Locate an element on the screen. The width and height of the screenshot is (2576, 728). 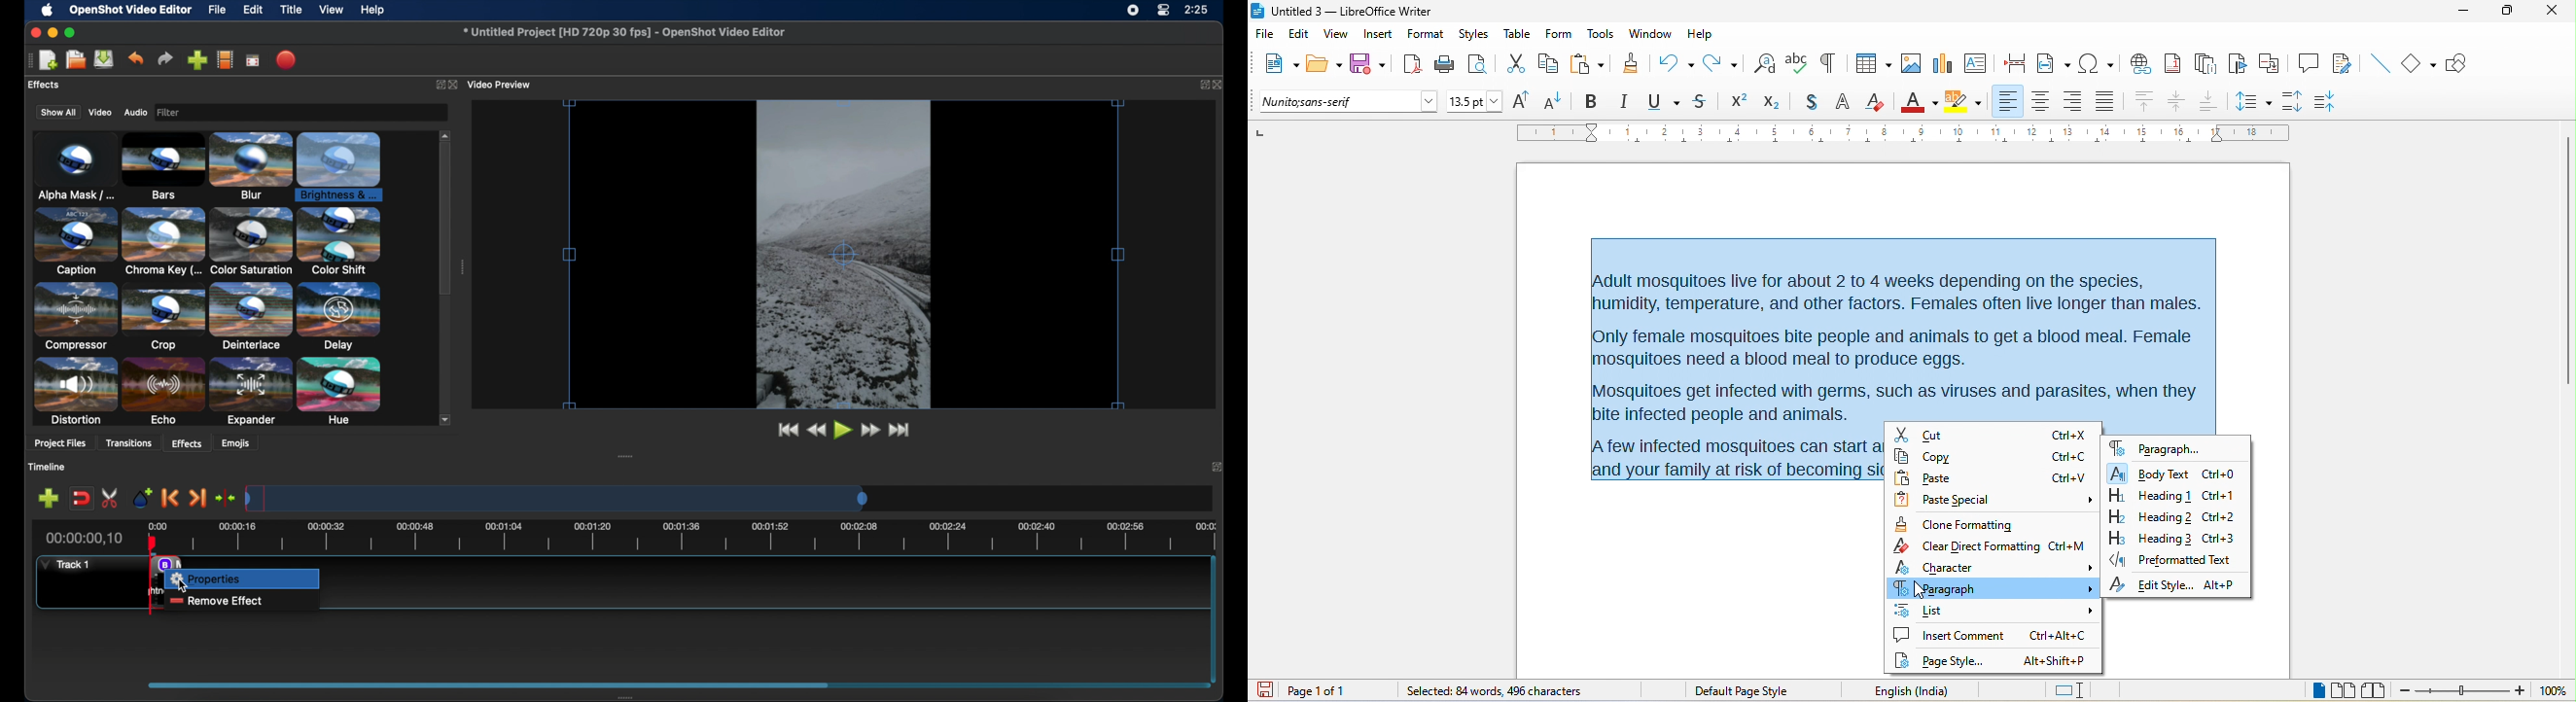
blur is located at coordinates (251, 164).